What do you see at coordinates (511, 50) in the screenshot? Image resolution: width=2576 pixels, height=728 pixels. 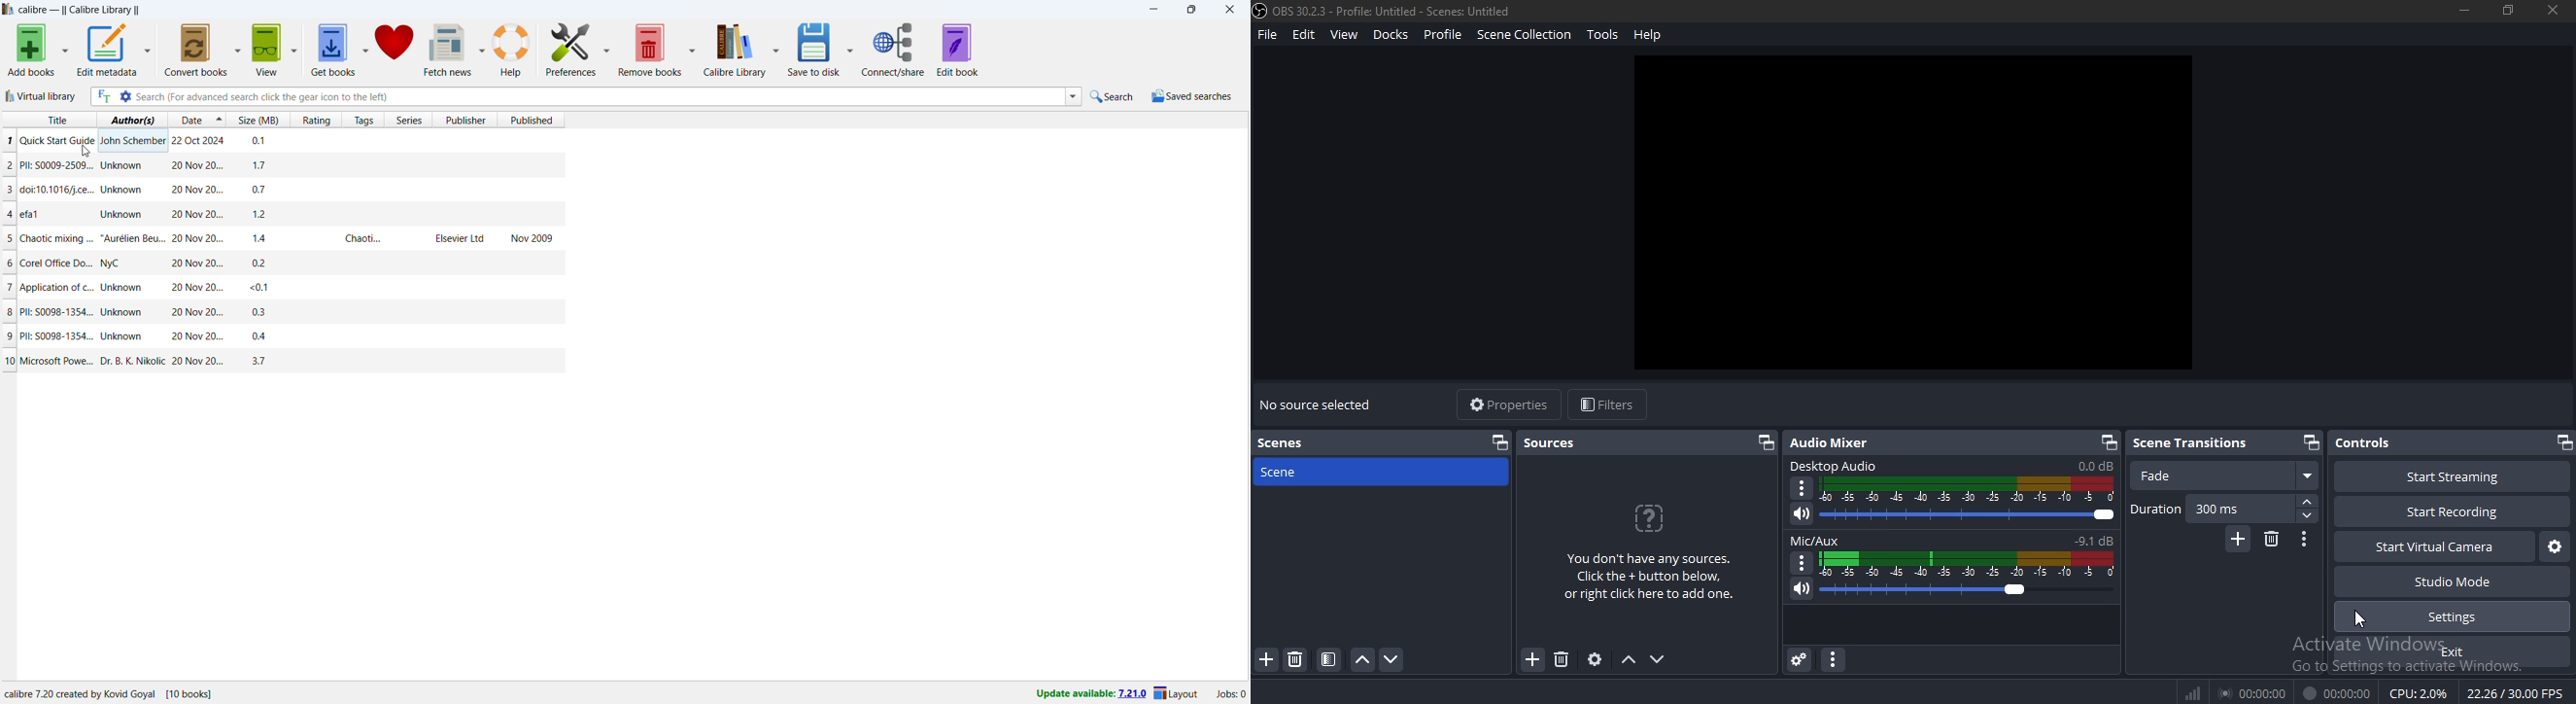 I see `help` at bounding box center [511, 50].